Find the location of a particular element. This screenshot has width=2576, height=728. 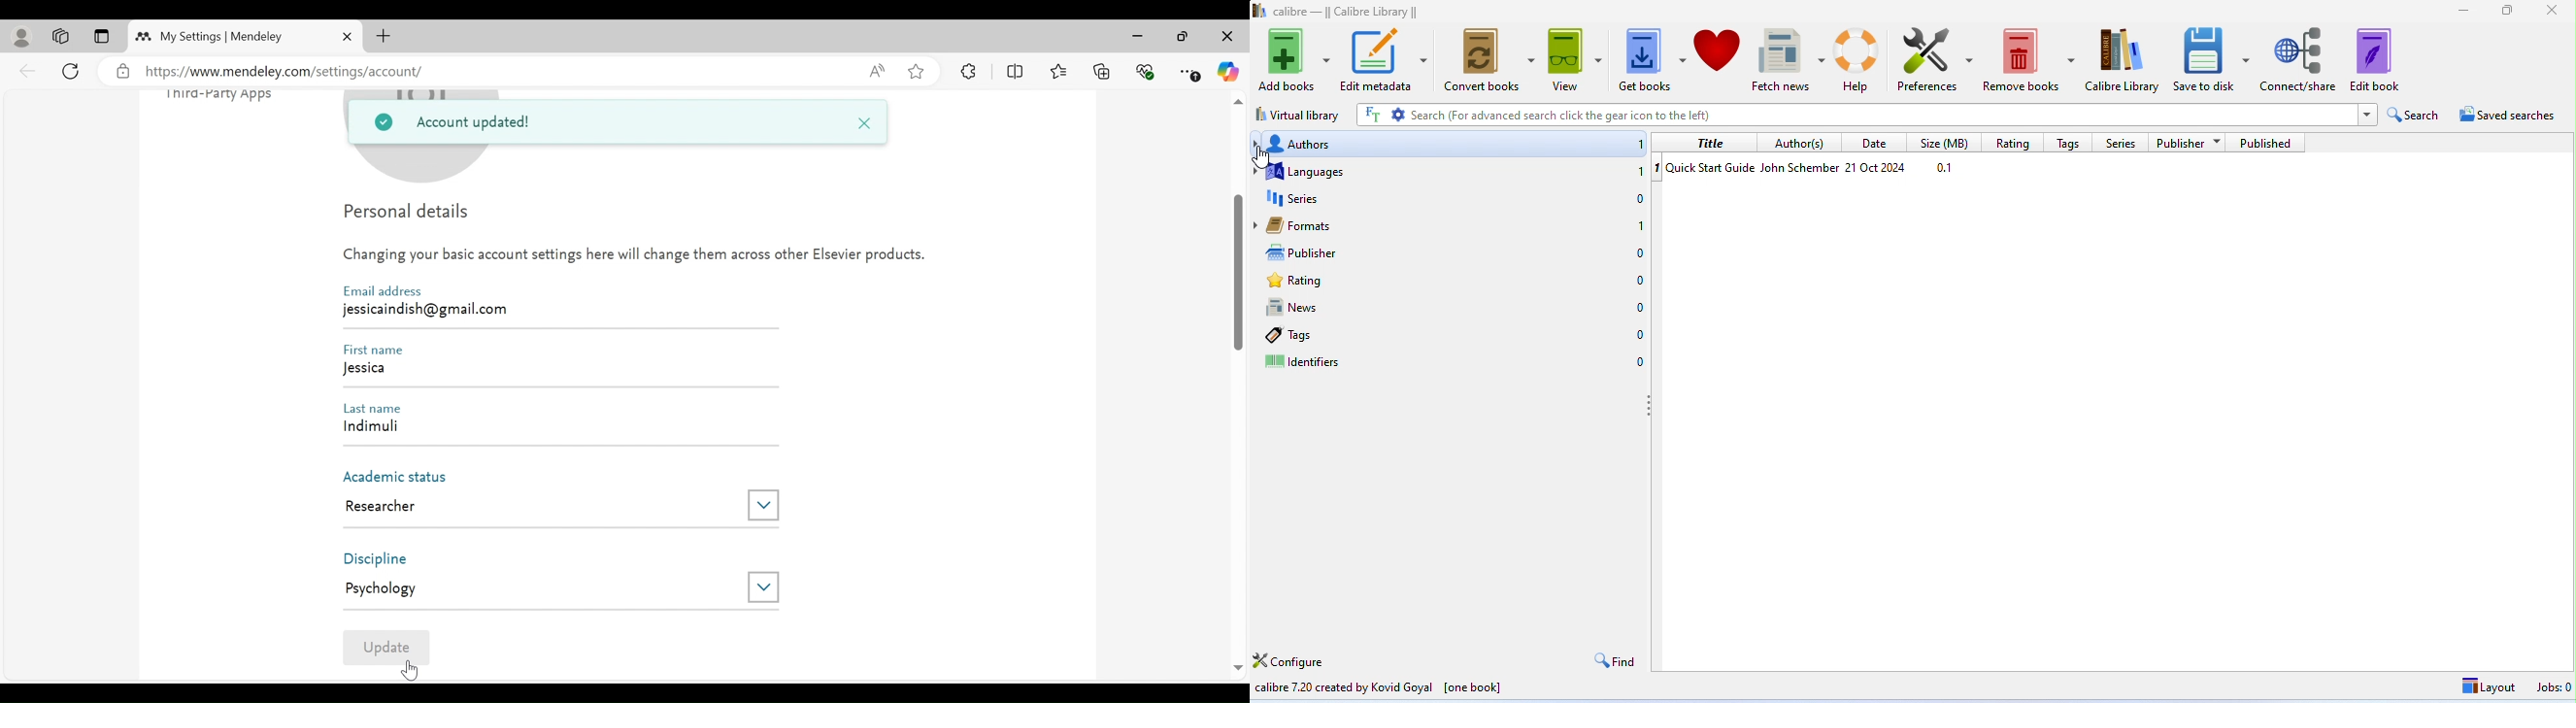

find is located at coordinates (1617, 663).